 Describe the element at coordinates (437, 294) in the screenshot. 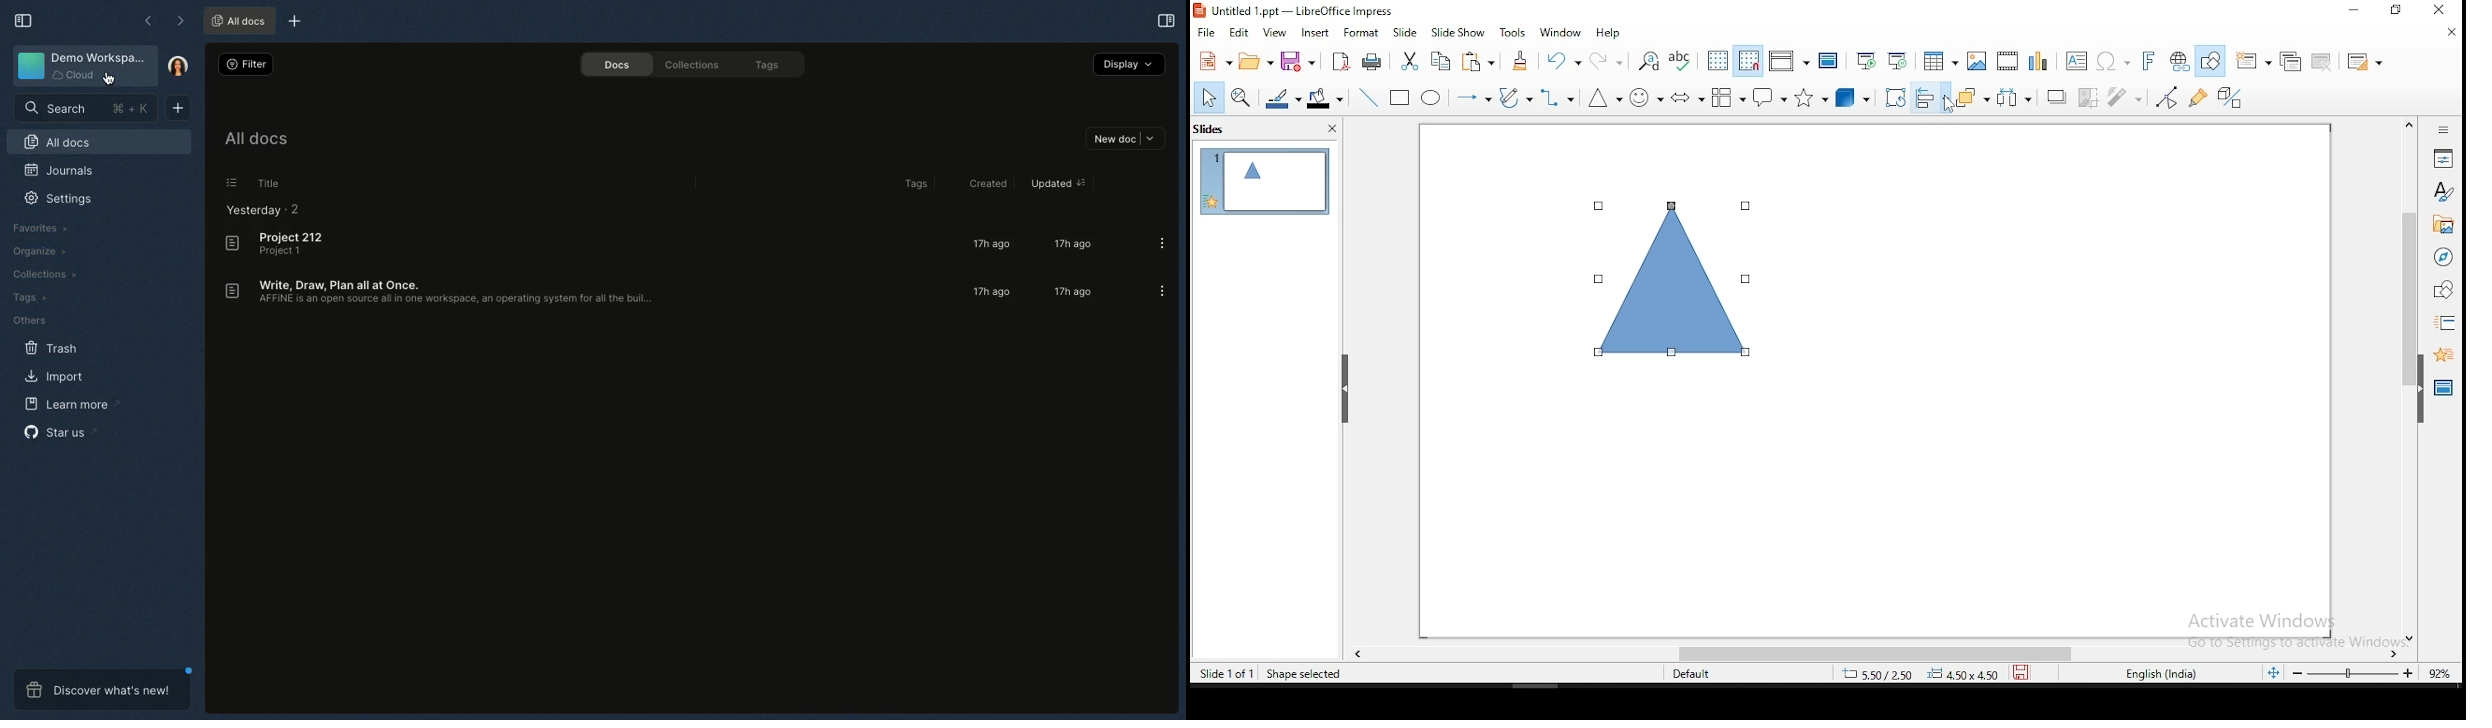

I see `Write, draw, plan all at once` at that location.